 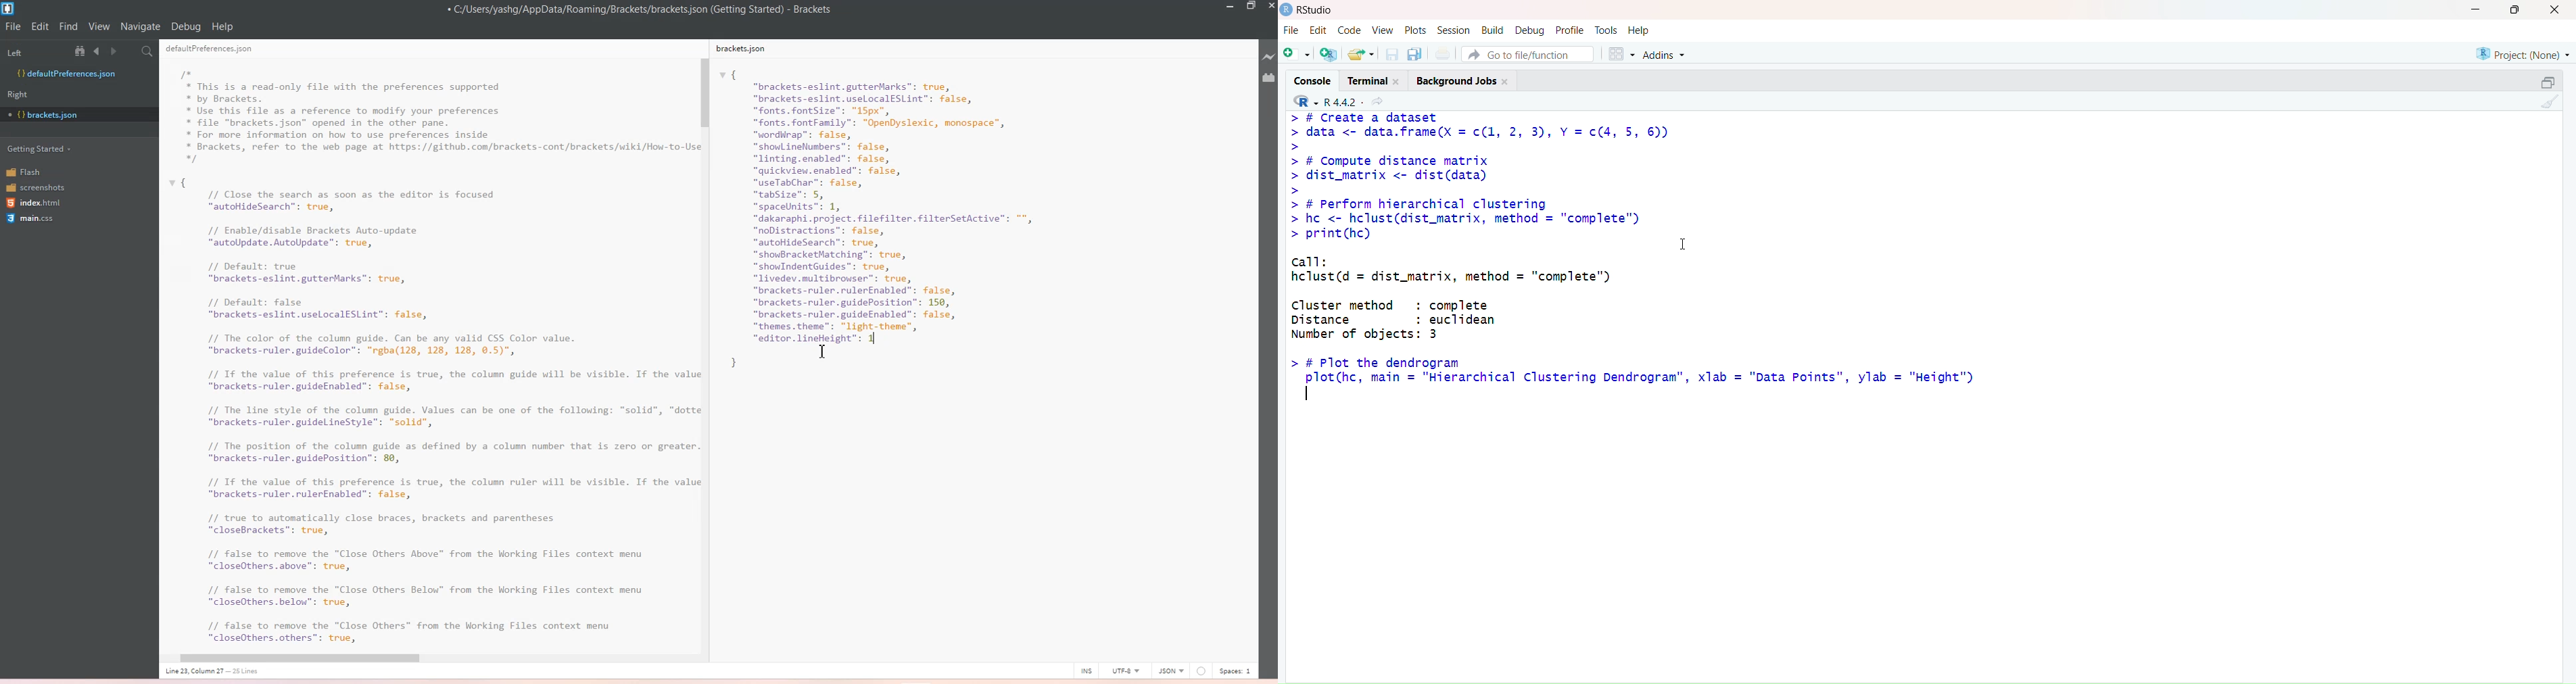 What do you see at coordinates (1446, 51) in the screenshot?
I see `Save all open documents (Ctrl + Alt + S)` at bounding box center [1446, 51].